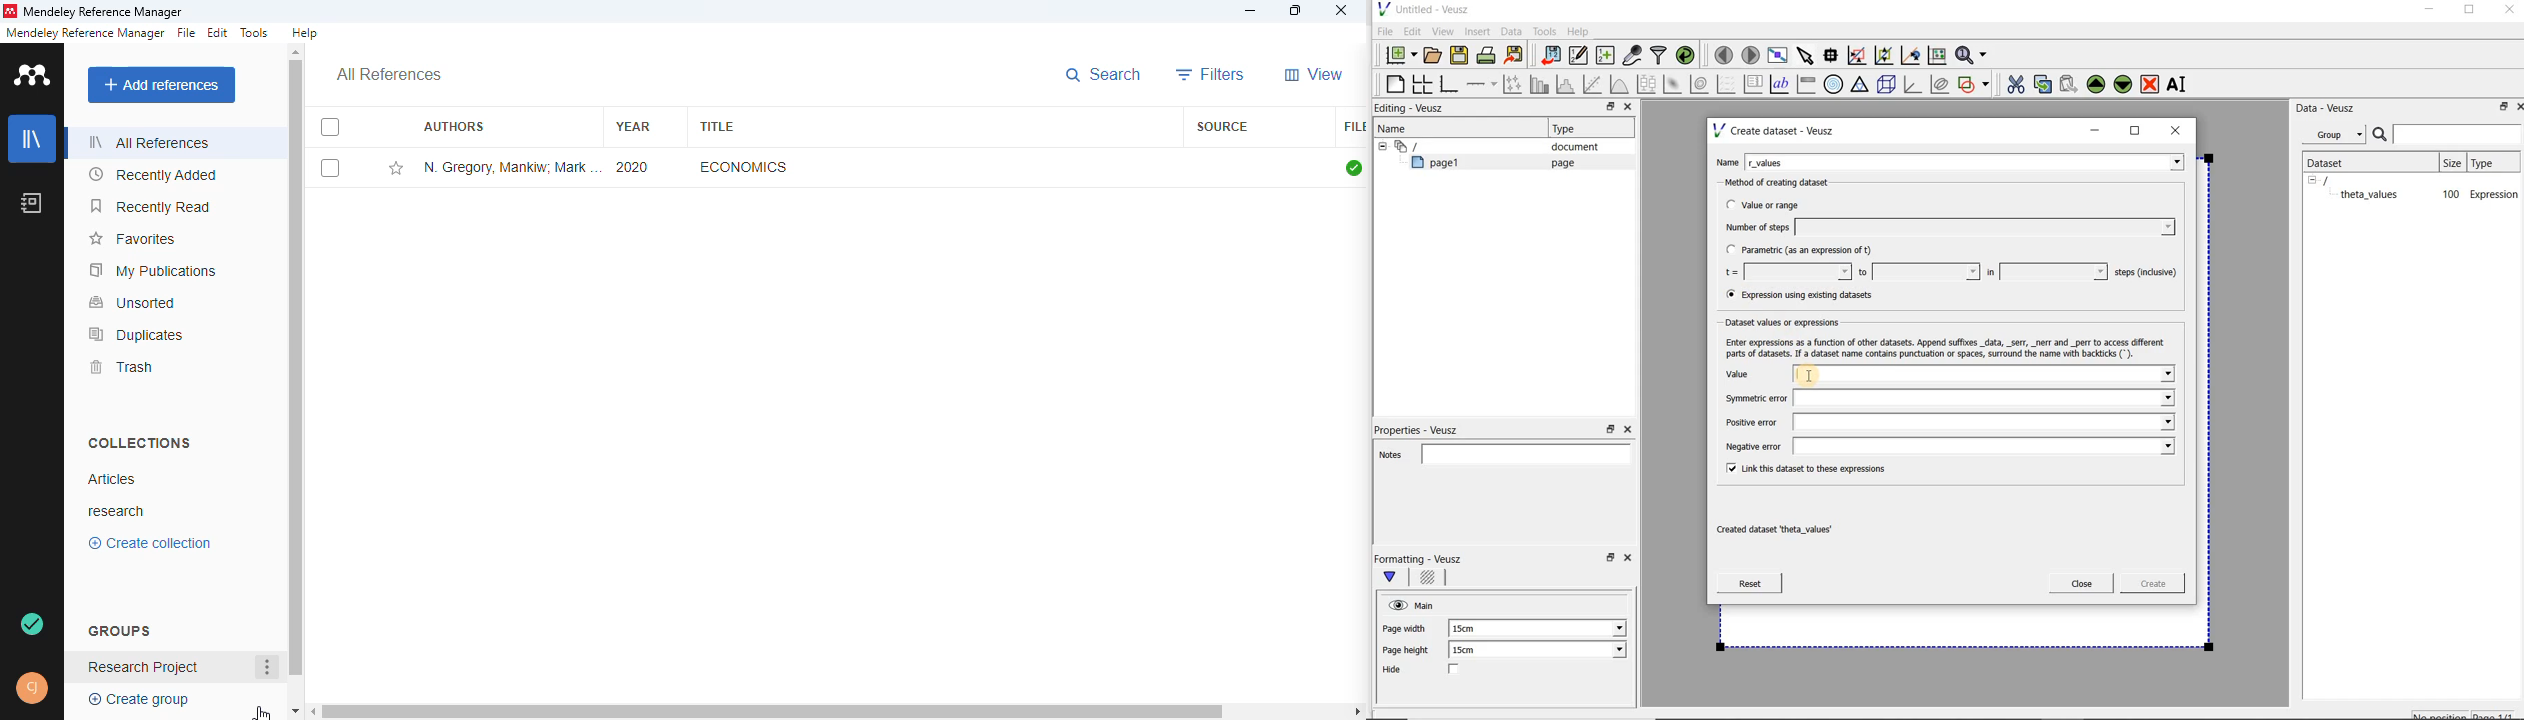 This screenshot has height=728, width=2548. What do you see at coordinates (454, 126) in the screenshot?
I see `authors` at bounding box center [454, 126].